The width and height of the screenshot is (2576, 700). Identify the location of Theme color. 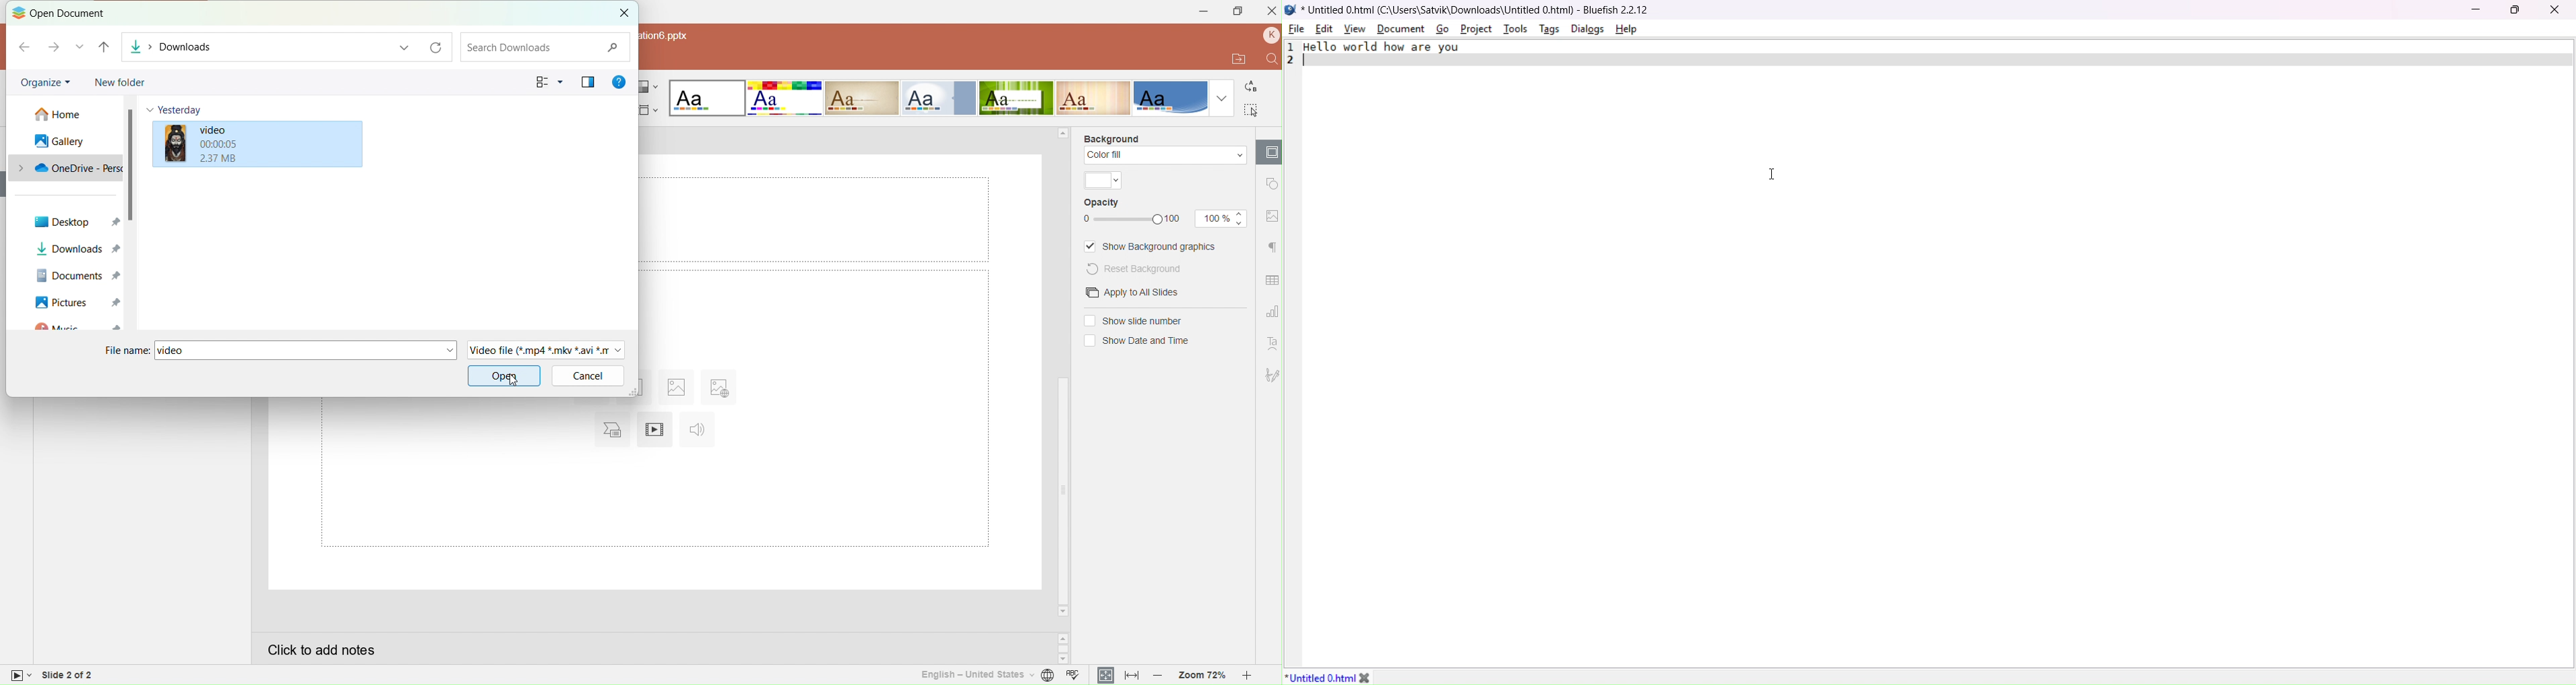
(1101, 180).